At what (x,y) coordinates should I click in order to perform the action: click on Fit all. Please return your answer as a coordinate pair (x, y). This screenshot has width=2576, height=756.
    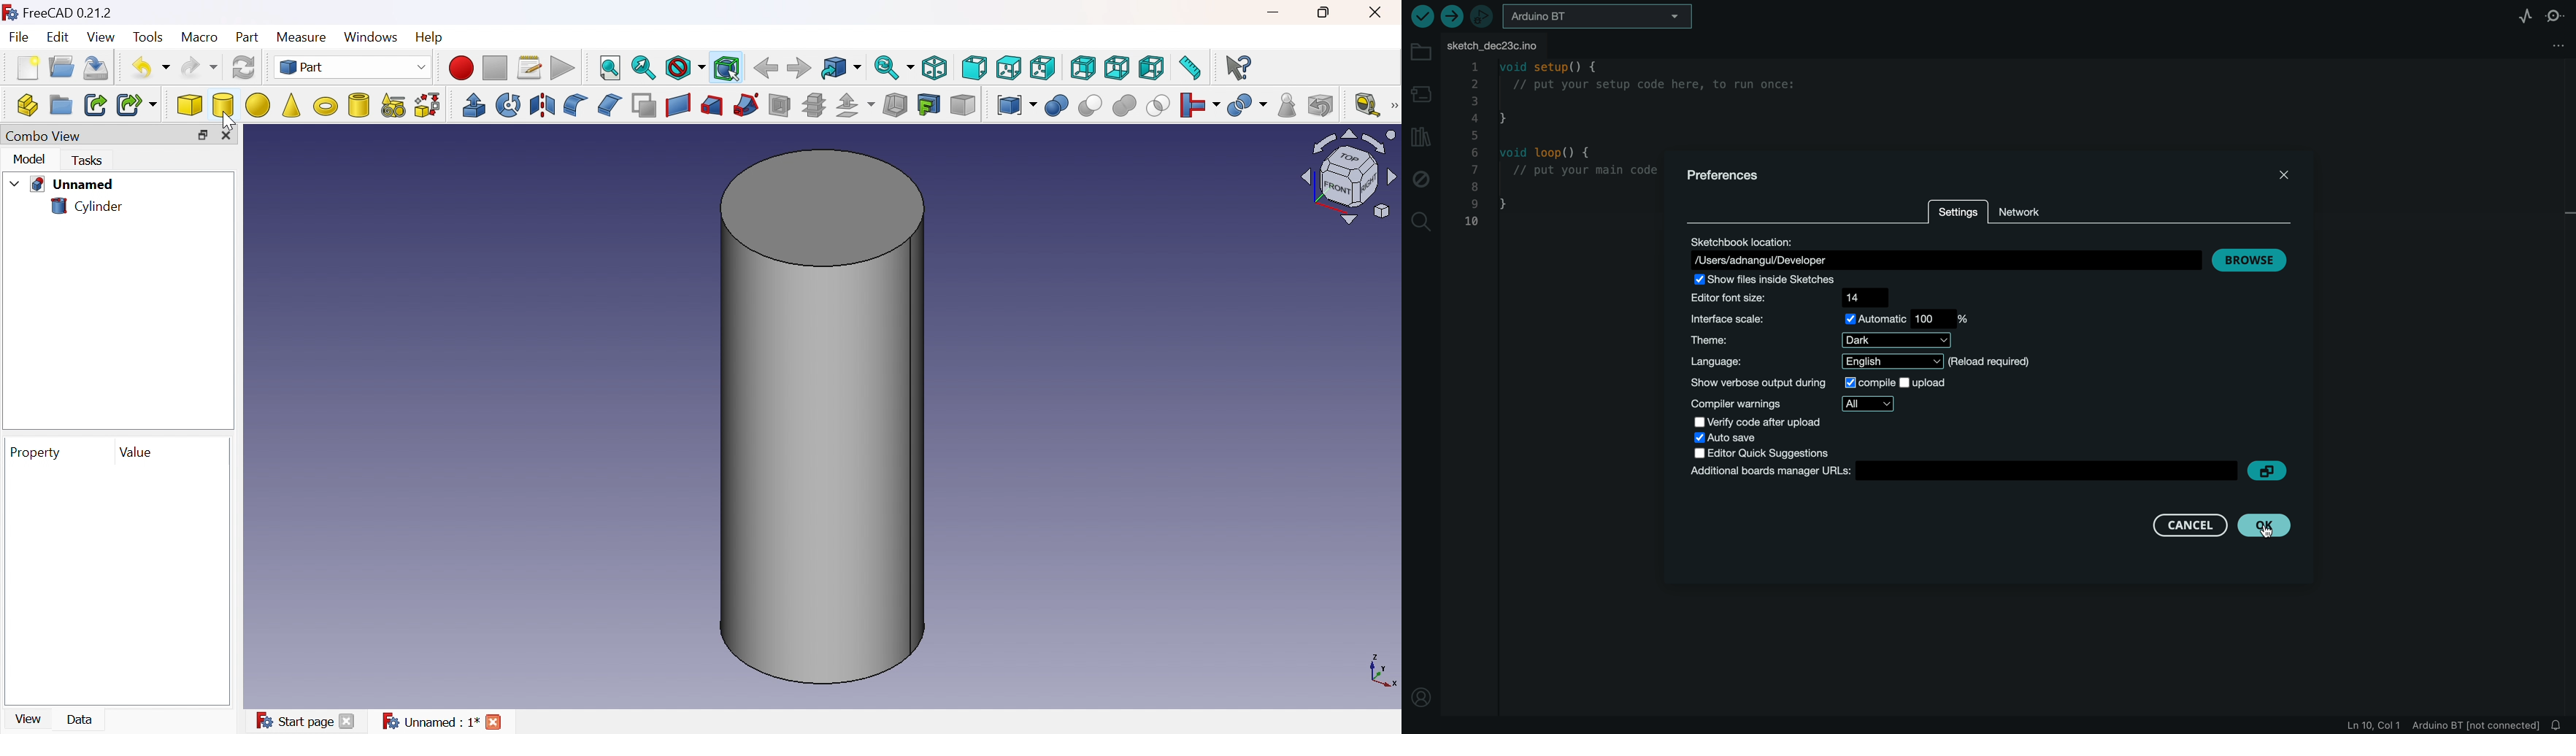
    Looking at the image, I should click on (612, 66).